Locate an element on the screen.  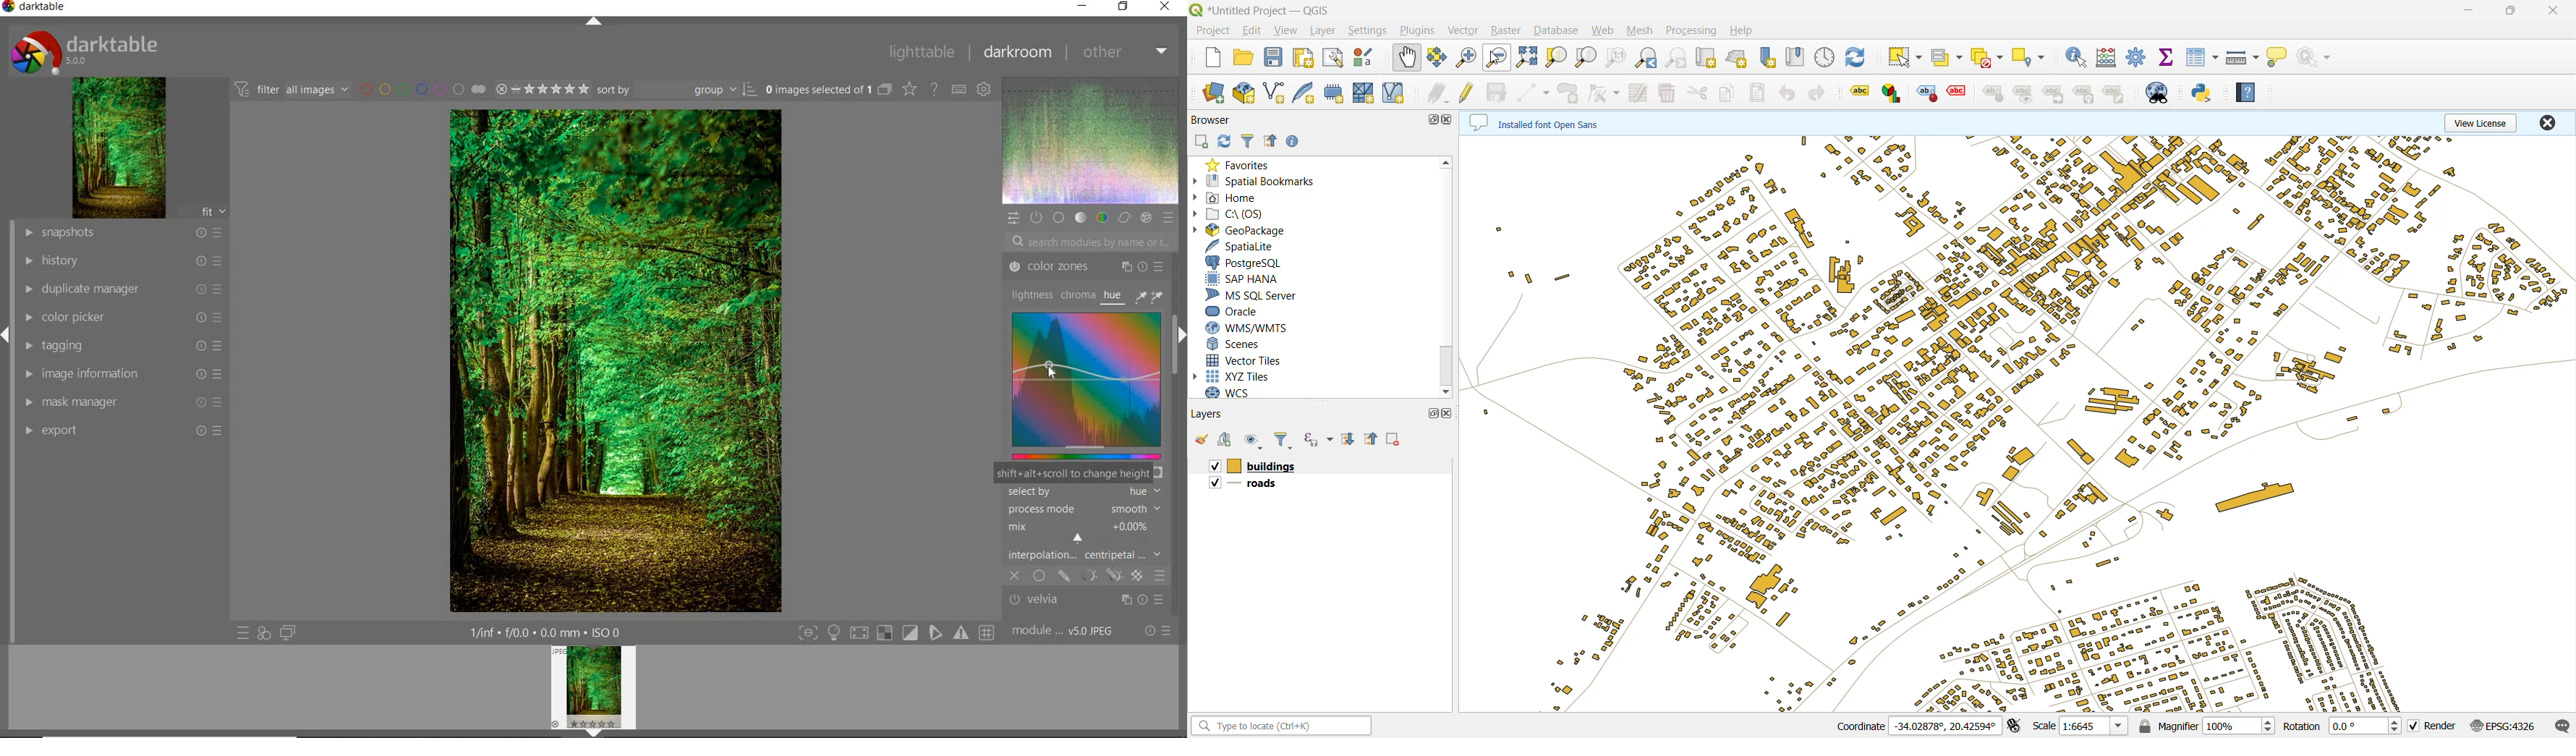
label is located at coordinates (1861, 93).